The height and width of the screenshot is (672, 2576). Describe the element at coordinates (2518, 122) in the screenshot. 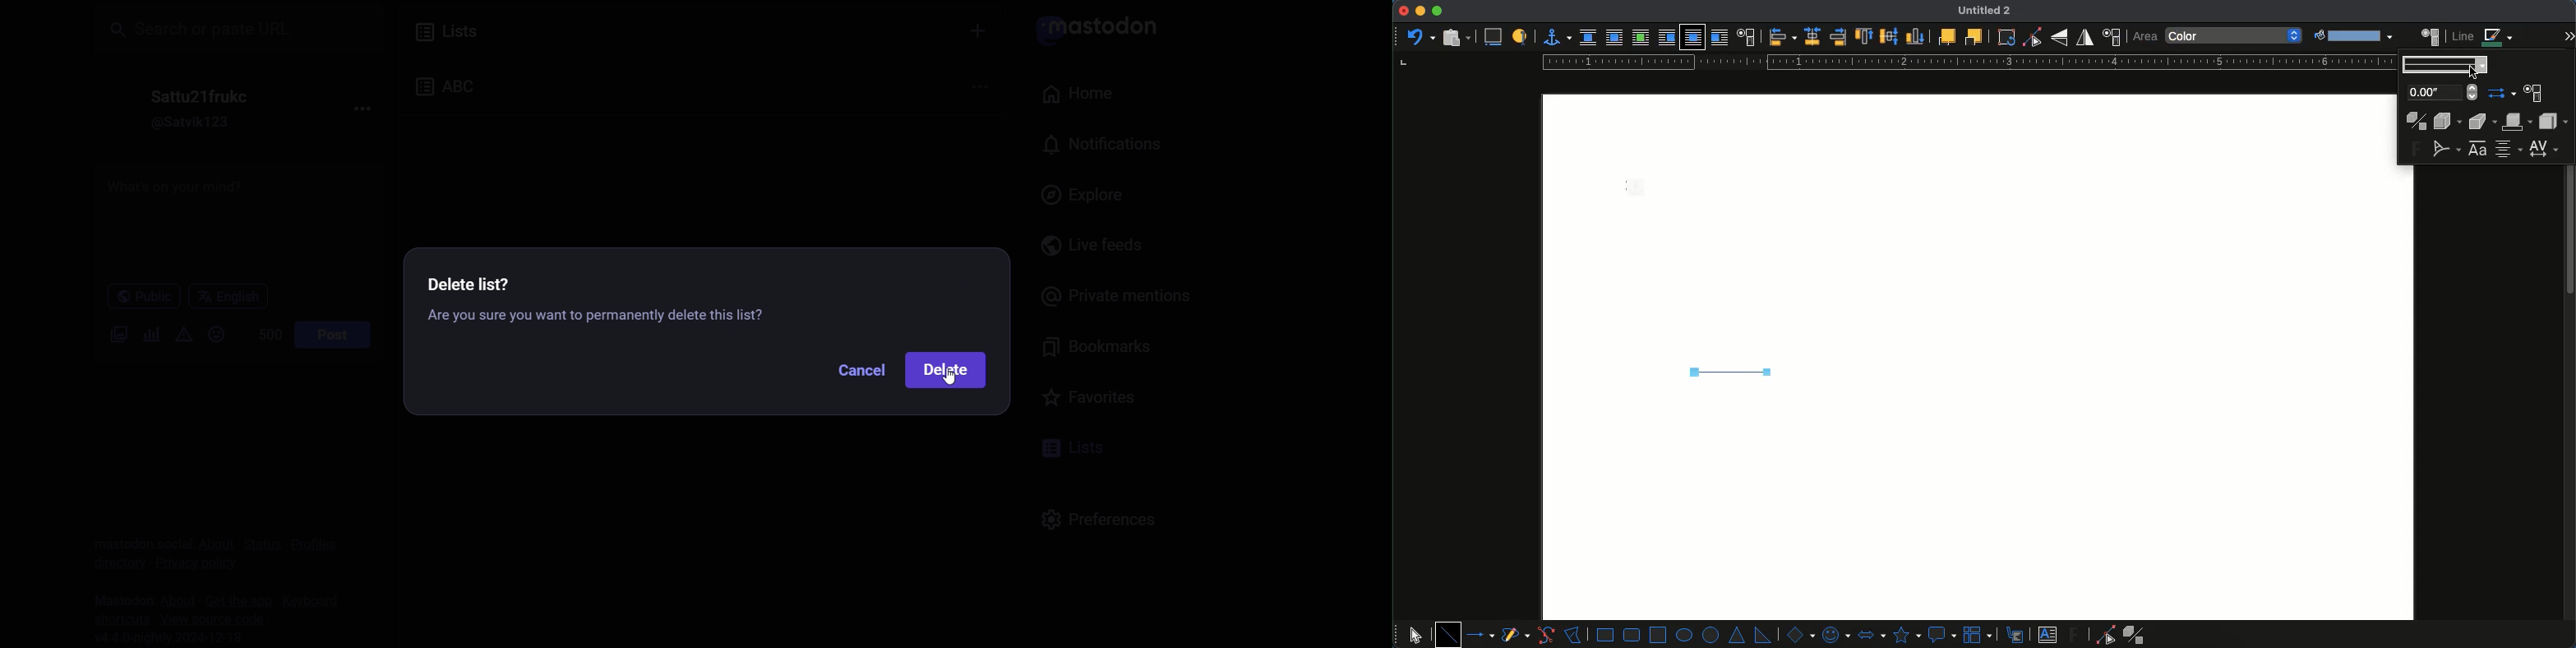

I see `3d color` at that location.